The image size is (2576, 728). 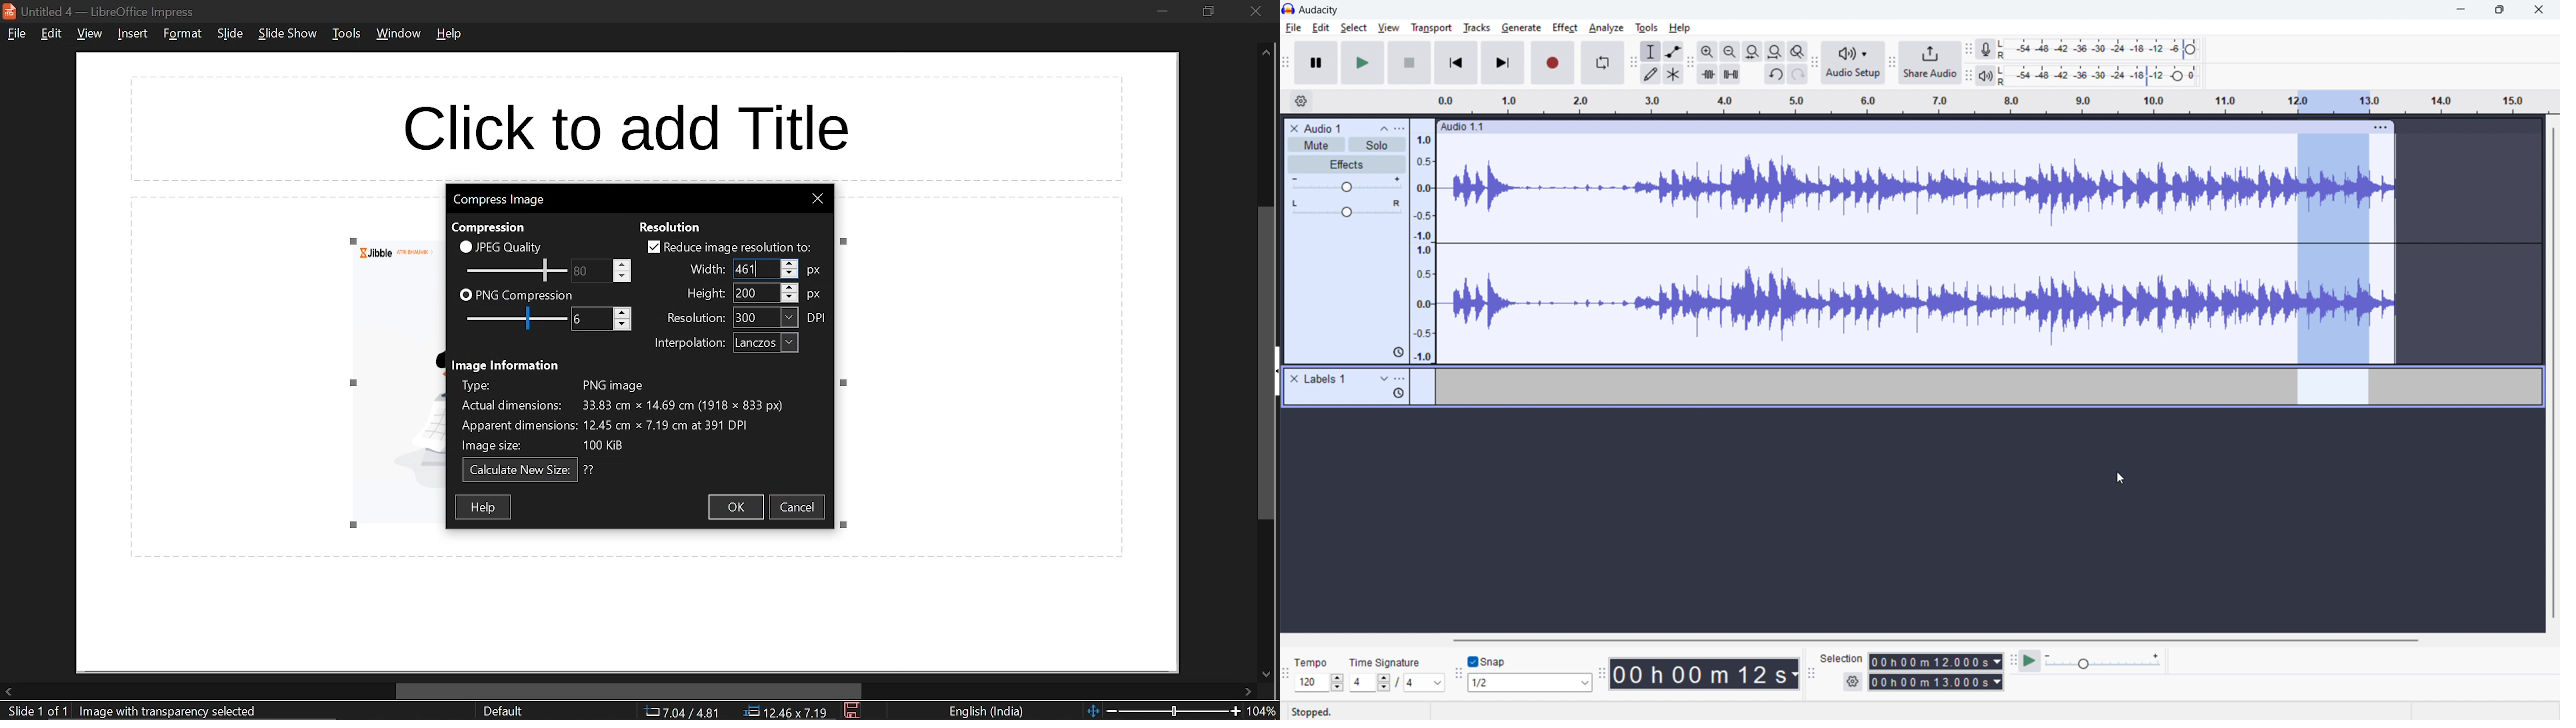 What do you see at coordinates (1674, 74) in the screenshot?
I see `multi tool` at bounding box center [1674, 74].